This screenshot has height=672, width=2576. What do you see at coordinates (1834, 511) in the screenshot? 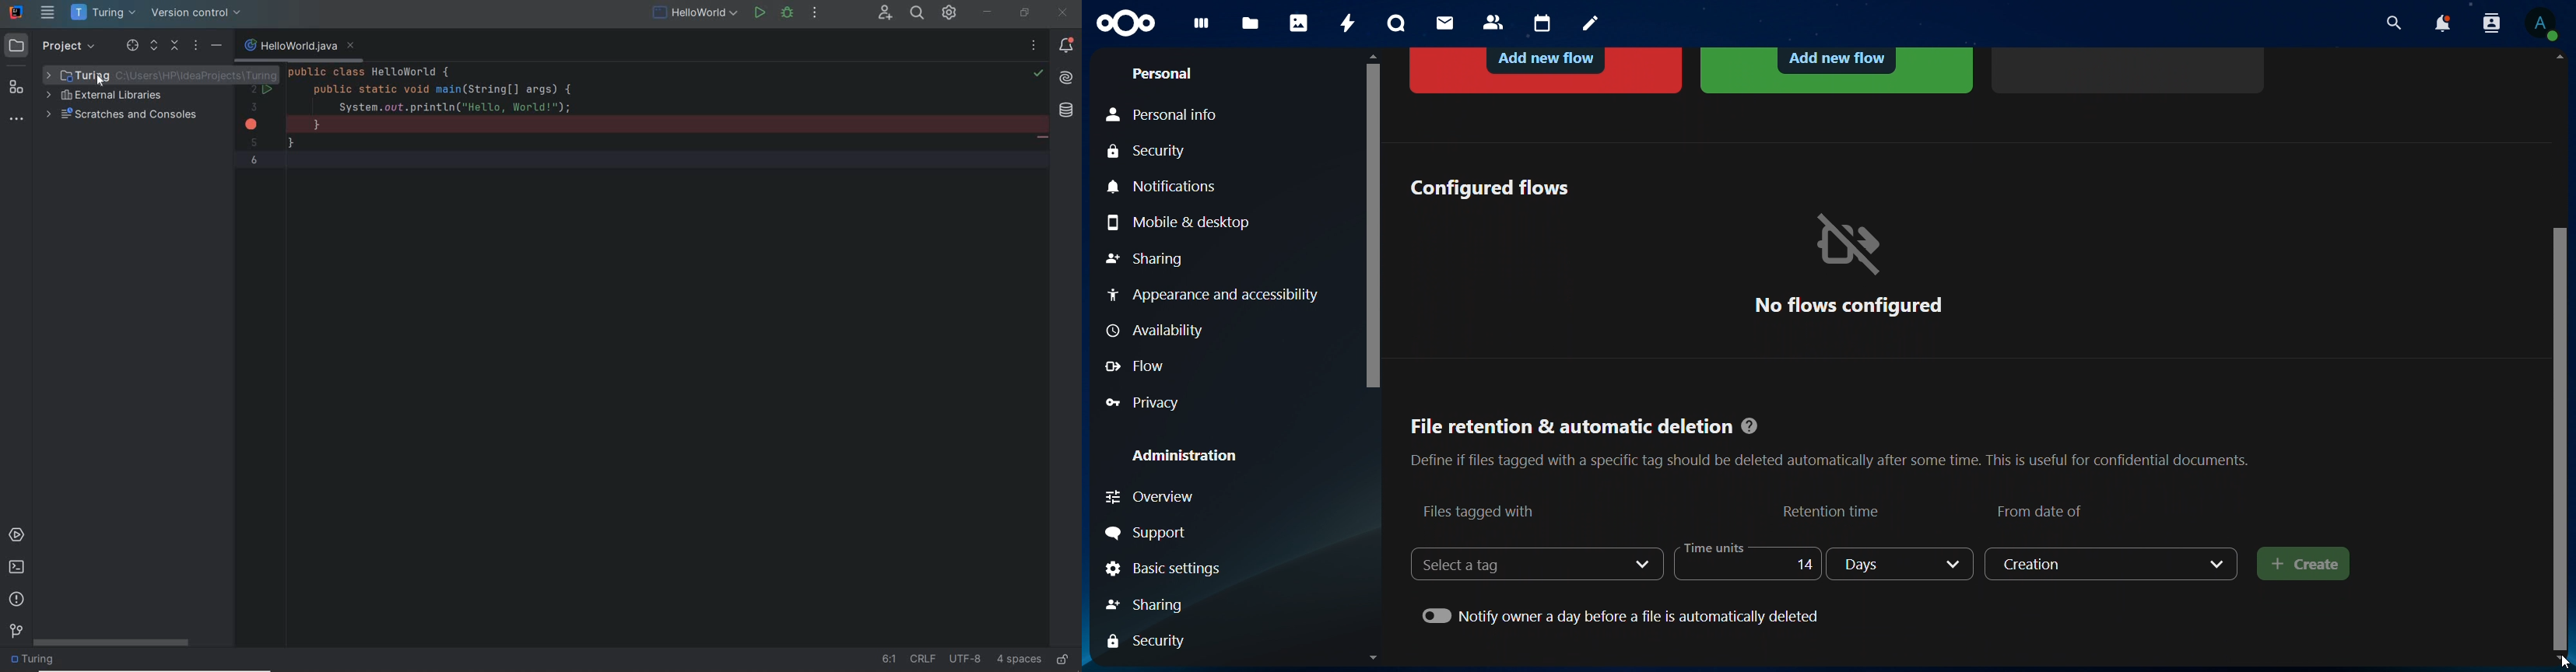
I see `retention time` at bounding box center [1834, 511].